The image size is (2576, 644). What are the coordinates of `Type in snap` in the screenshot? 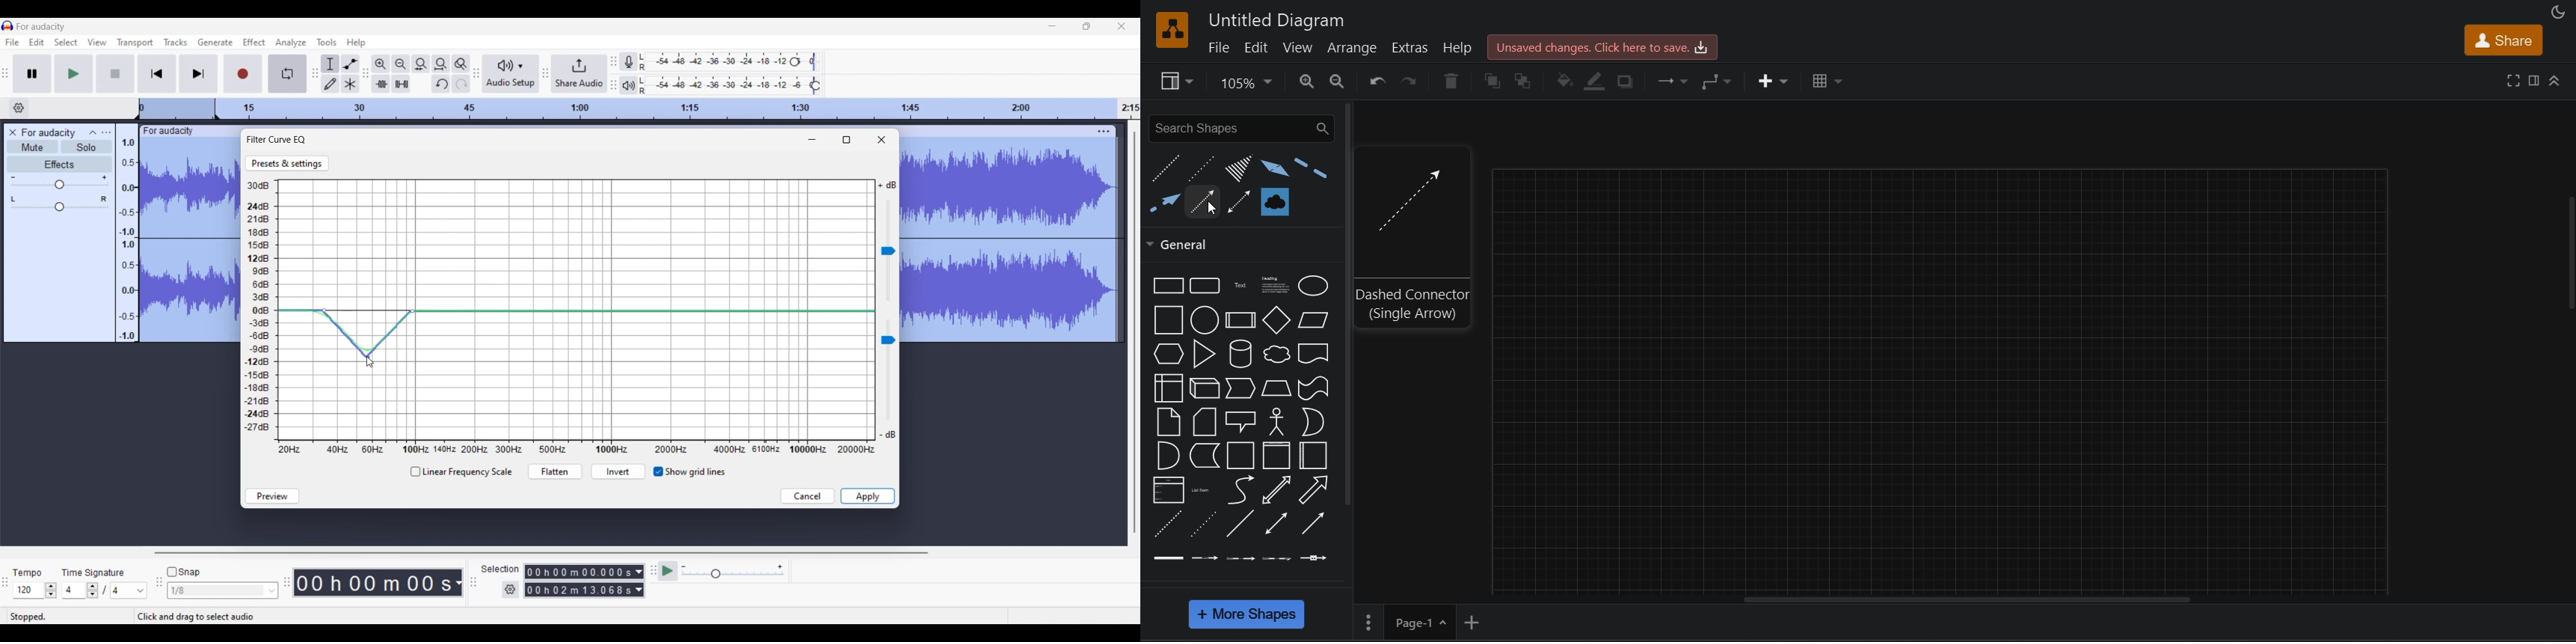 It's located at (217, 591).